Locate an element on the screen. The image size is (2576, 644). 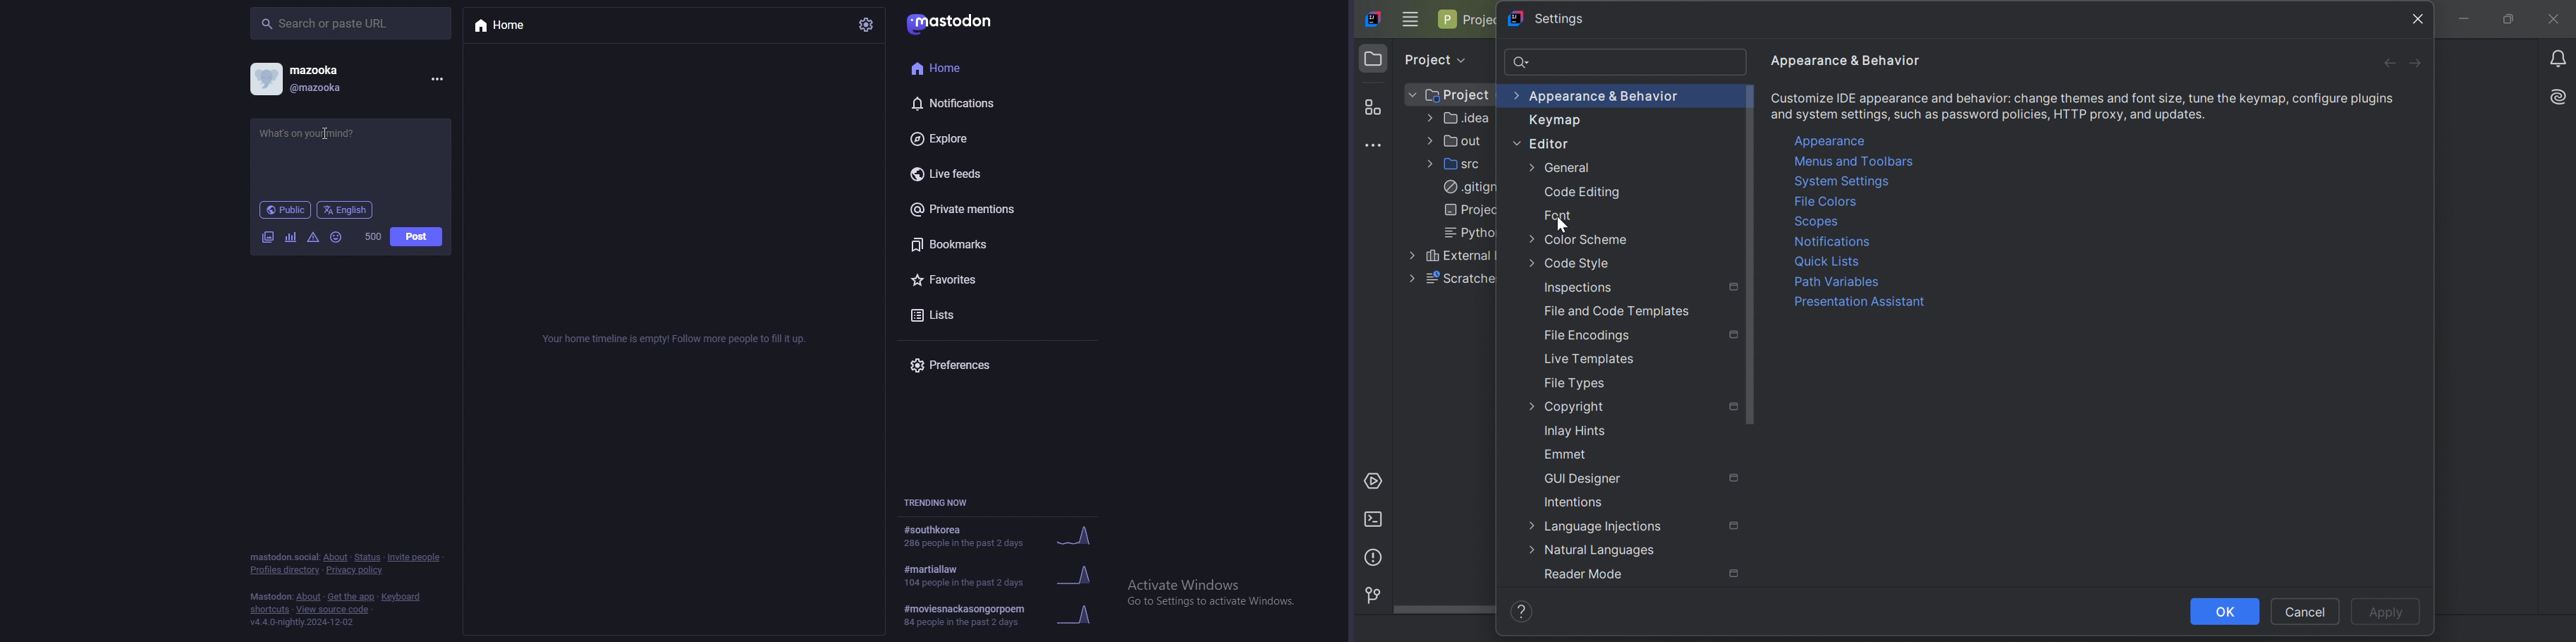
live feeds is located at coordinates (990, 173).